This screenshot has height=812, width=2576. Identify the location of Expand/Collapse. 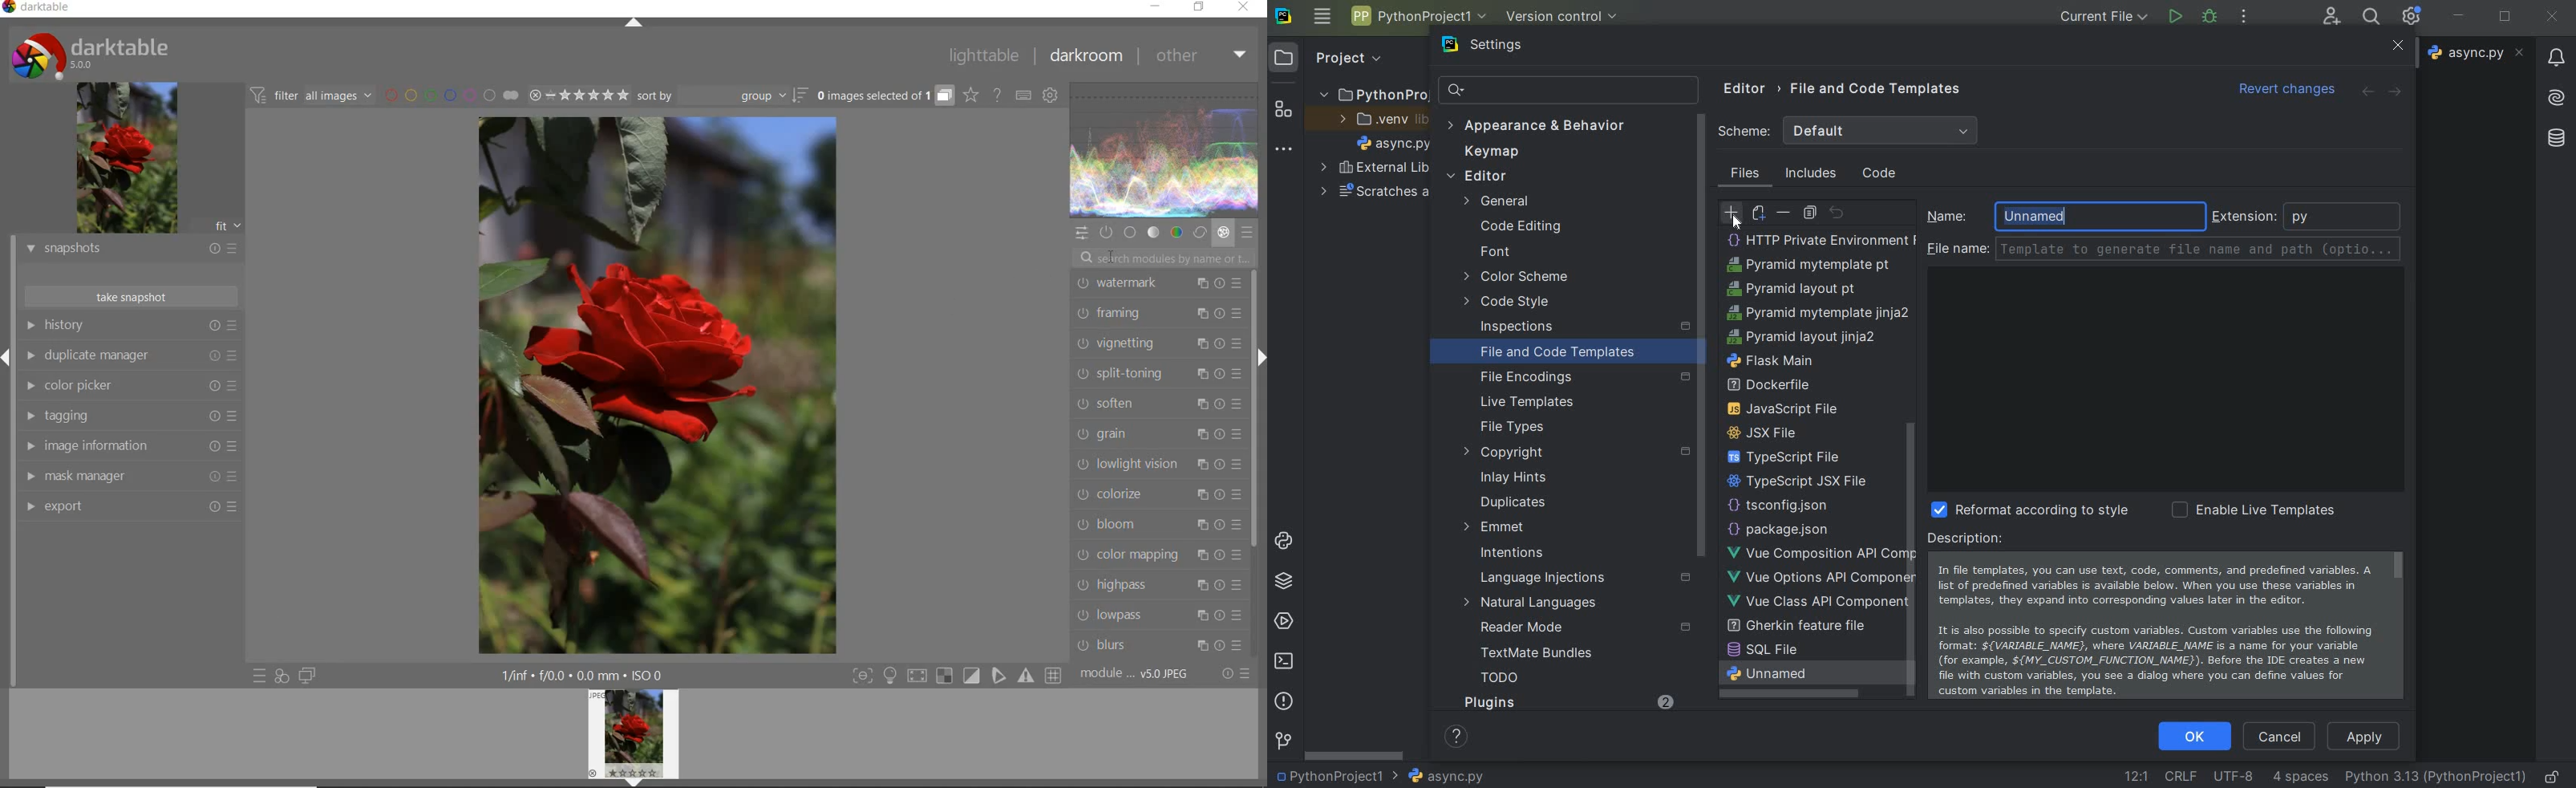
(8, 356).